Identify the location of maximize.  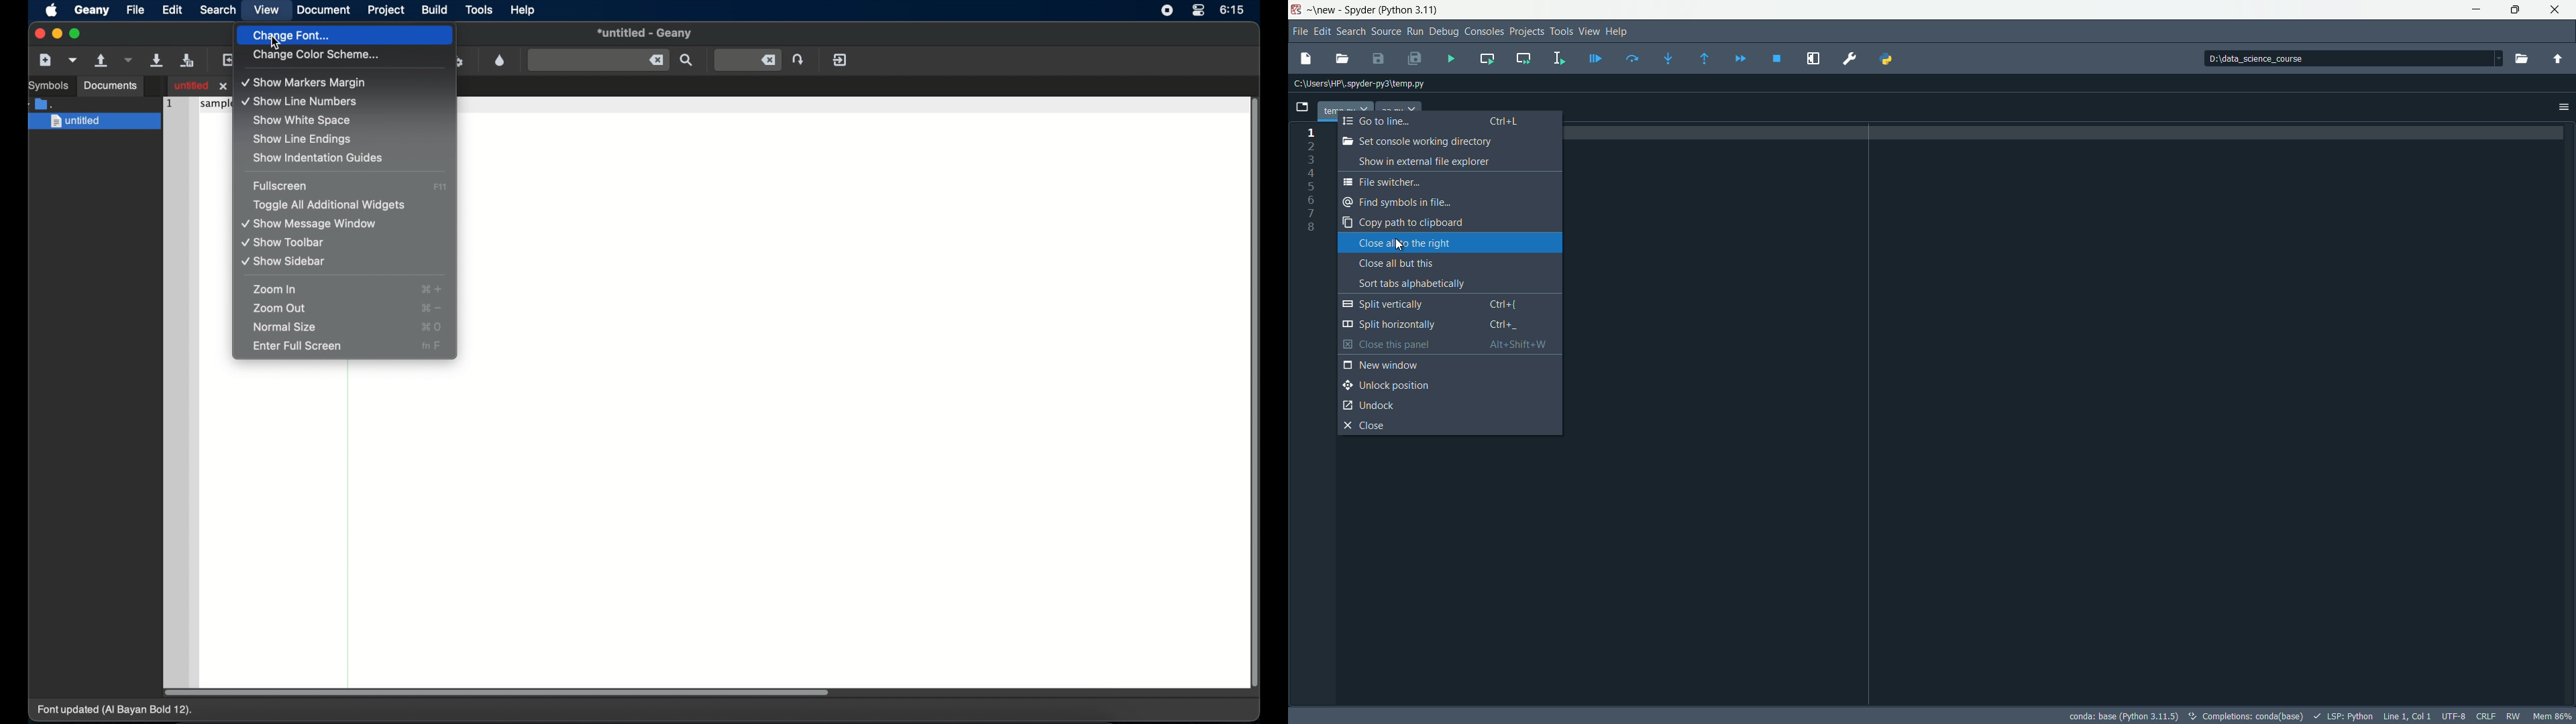
(2512, 9).